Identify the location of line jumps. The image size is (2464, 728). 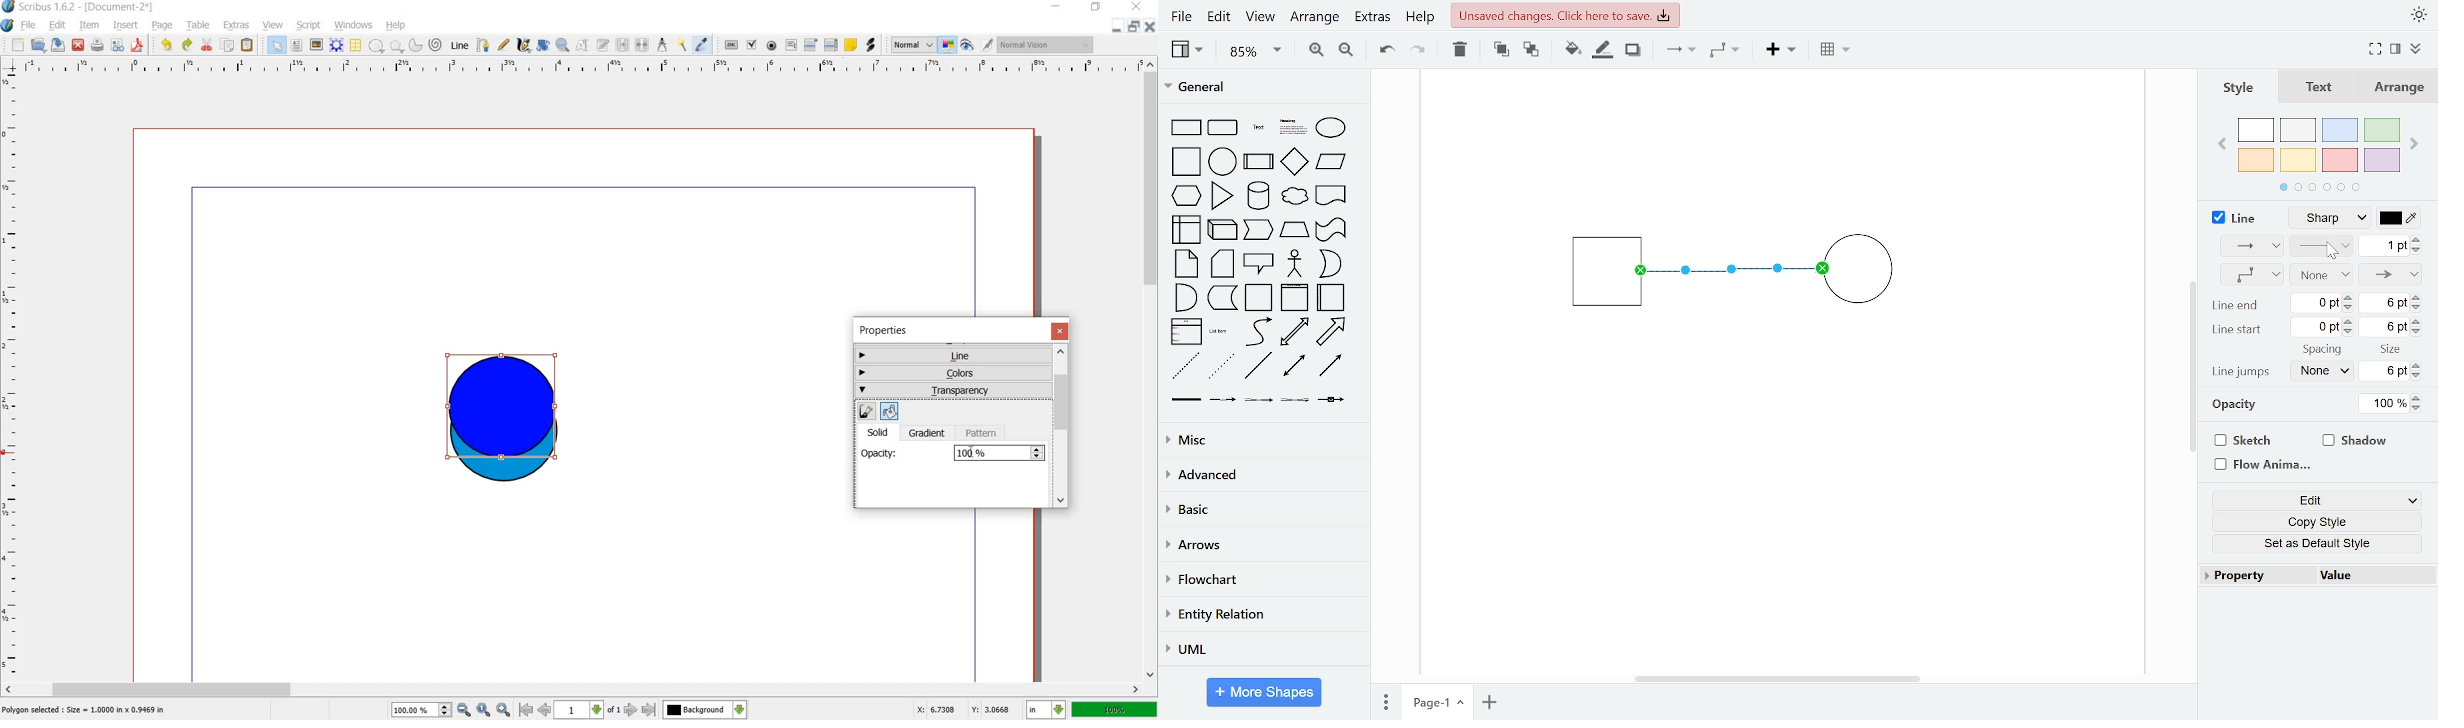
(2242, 372).